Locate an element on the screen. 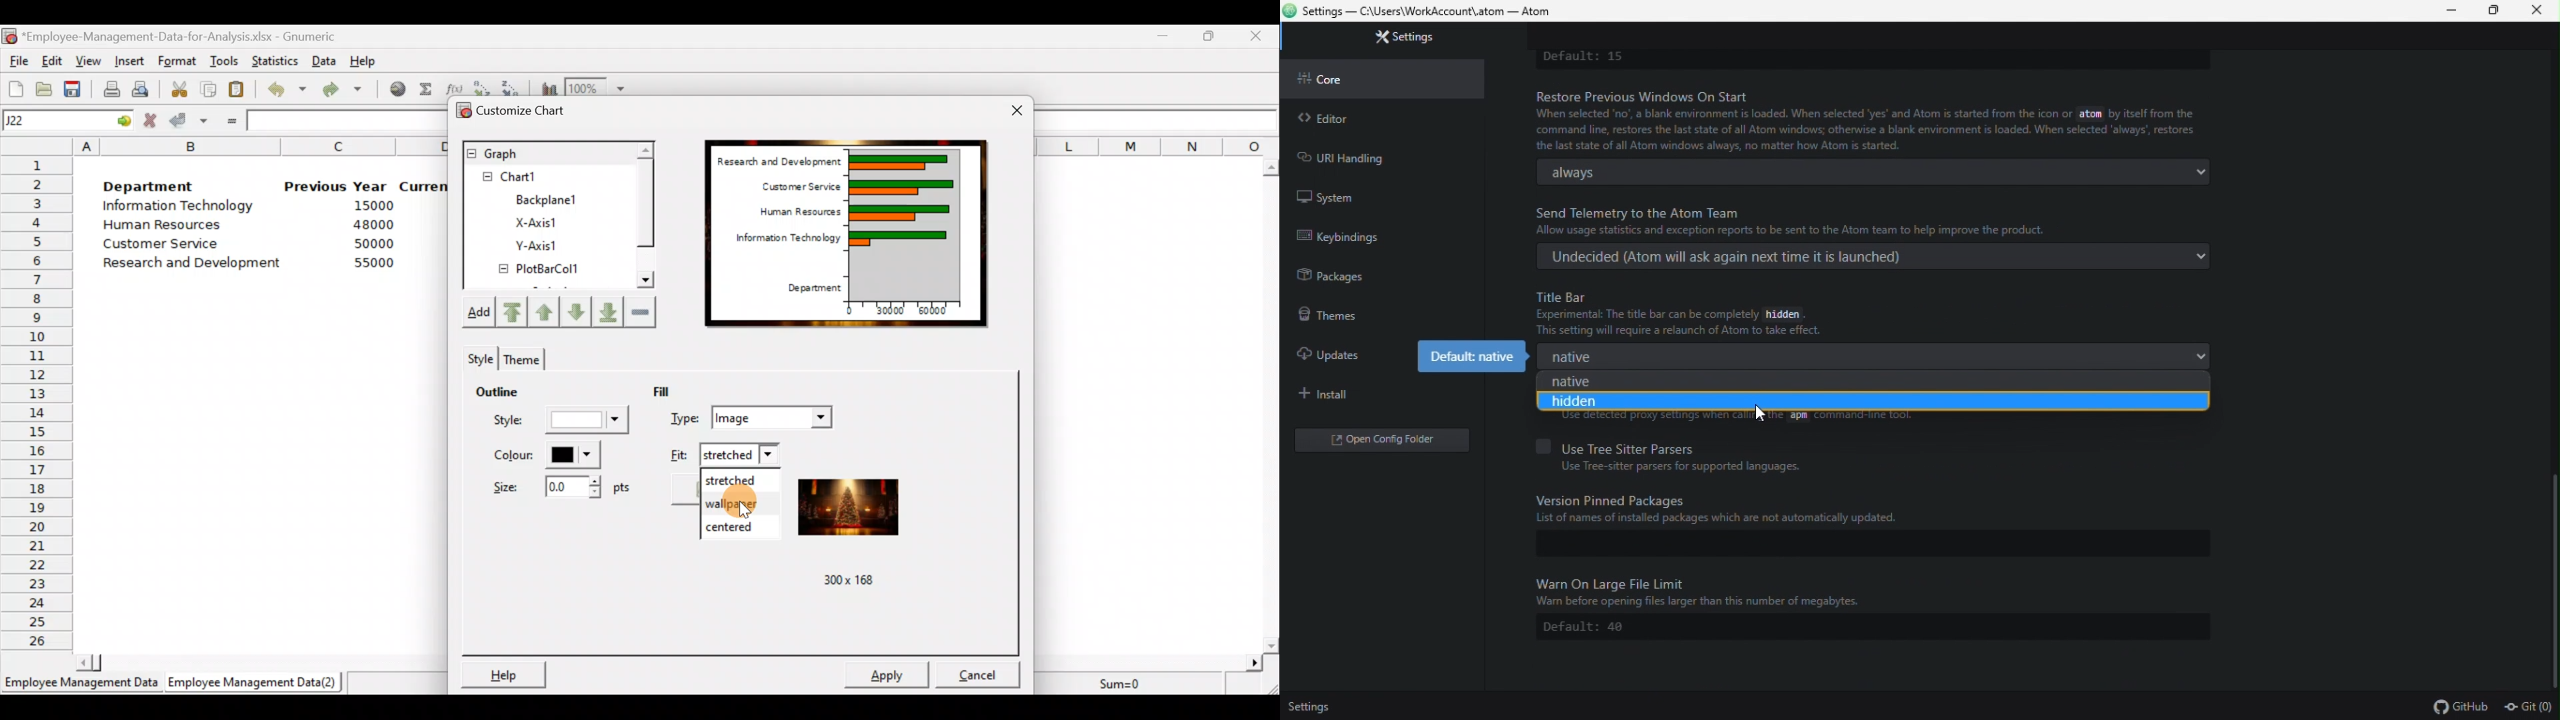  Sum into the current cell is located at coordinates (427, 92).